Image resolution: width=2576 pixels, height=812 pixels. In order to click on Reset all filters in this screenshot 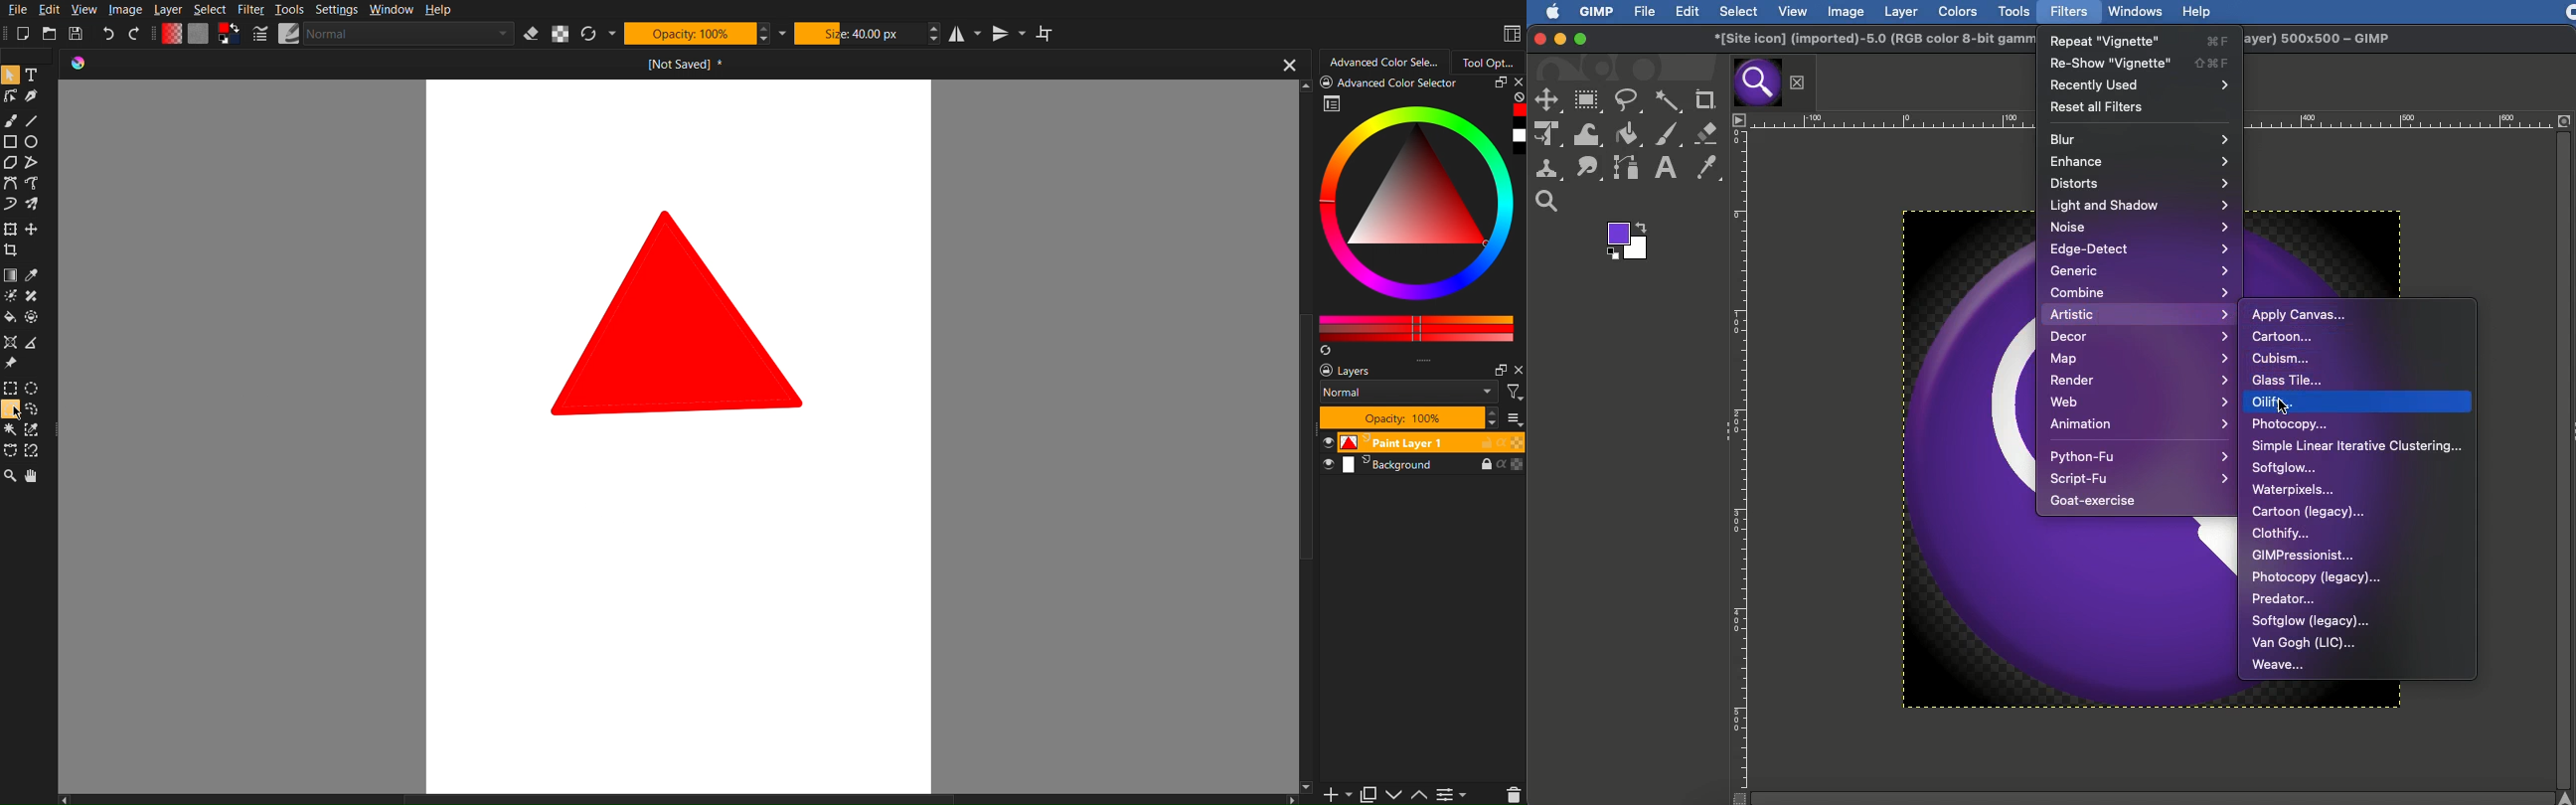, I will do `click(2099, 105)`.